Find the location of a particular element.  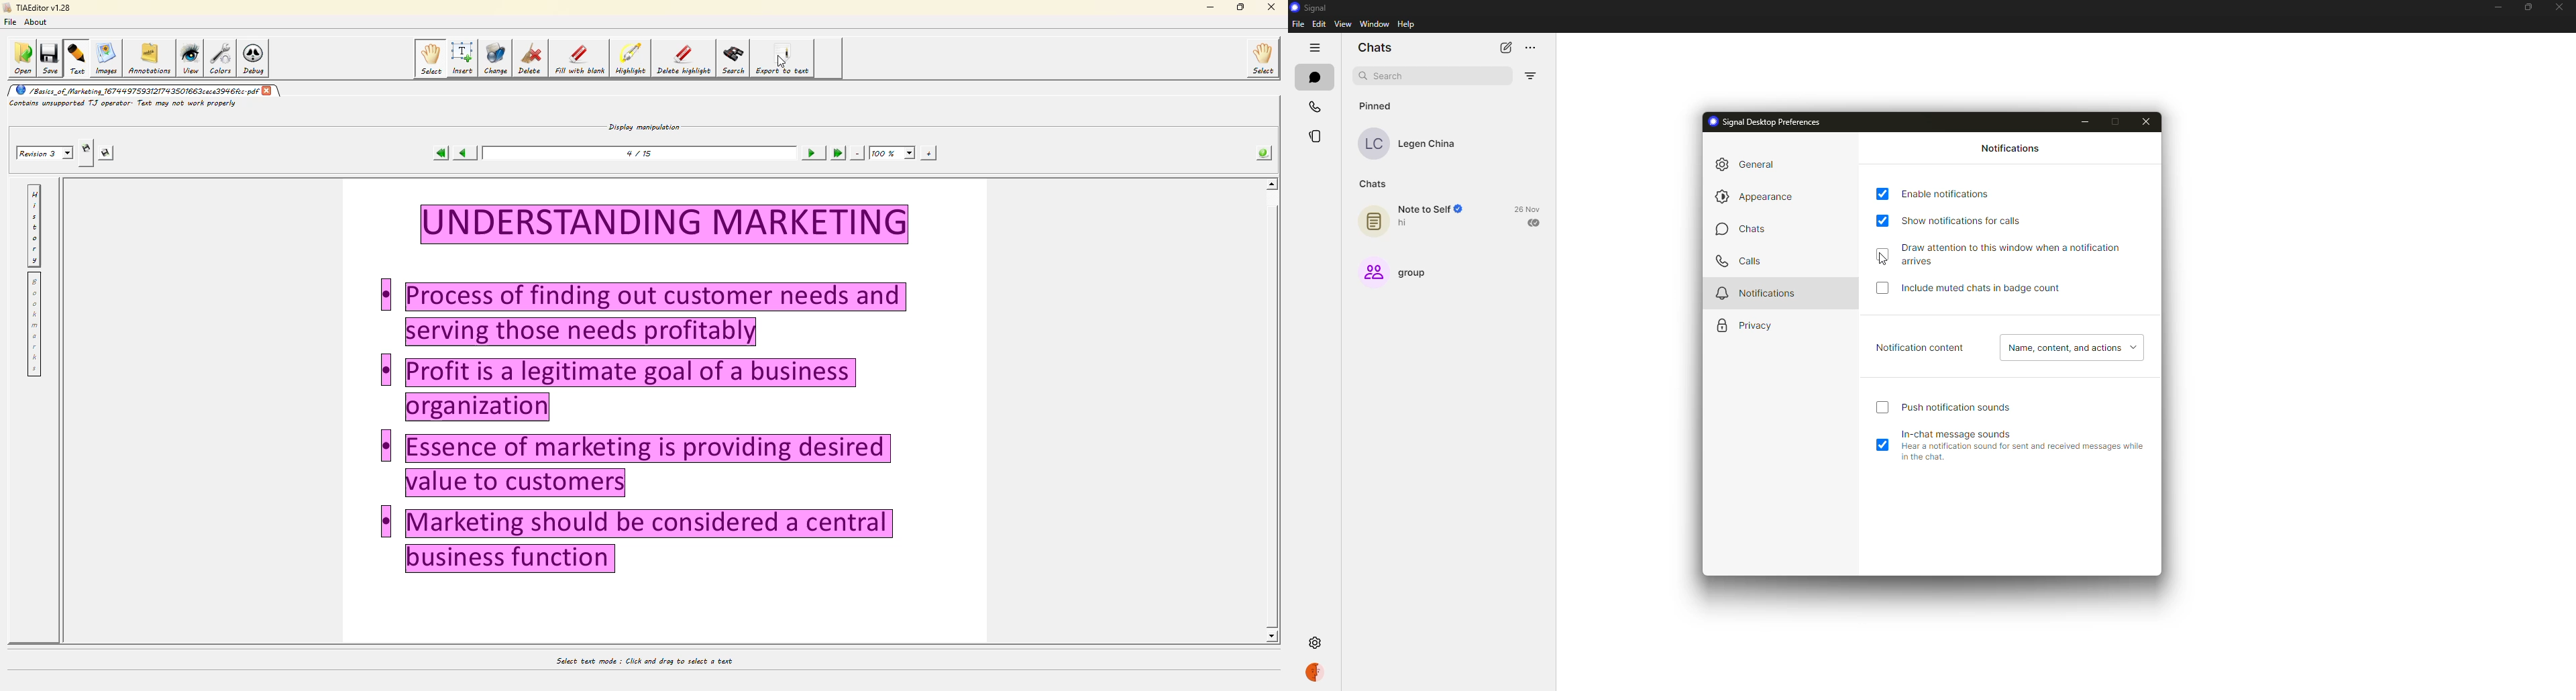

calls is located at coordinates (1737, 261).